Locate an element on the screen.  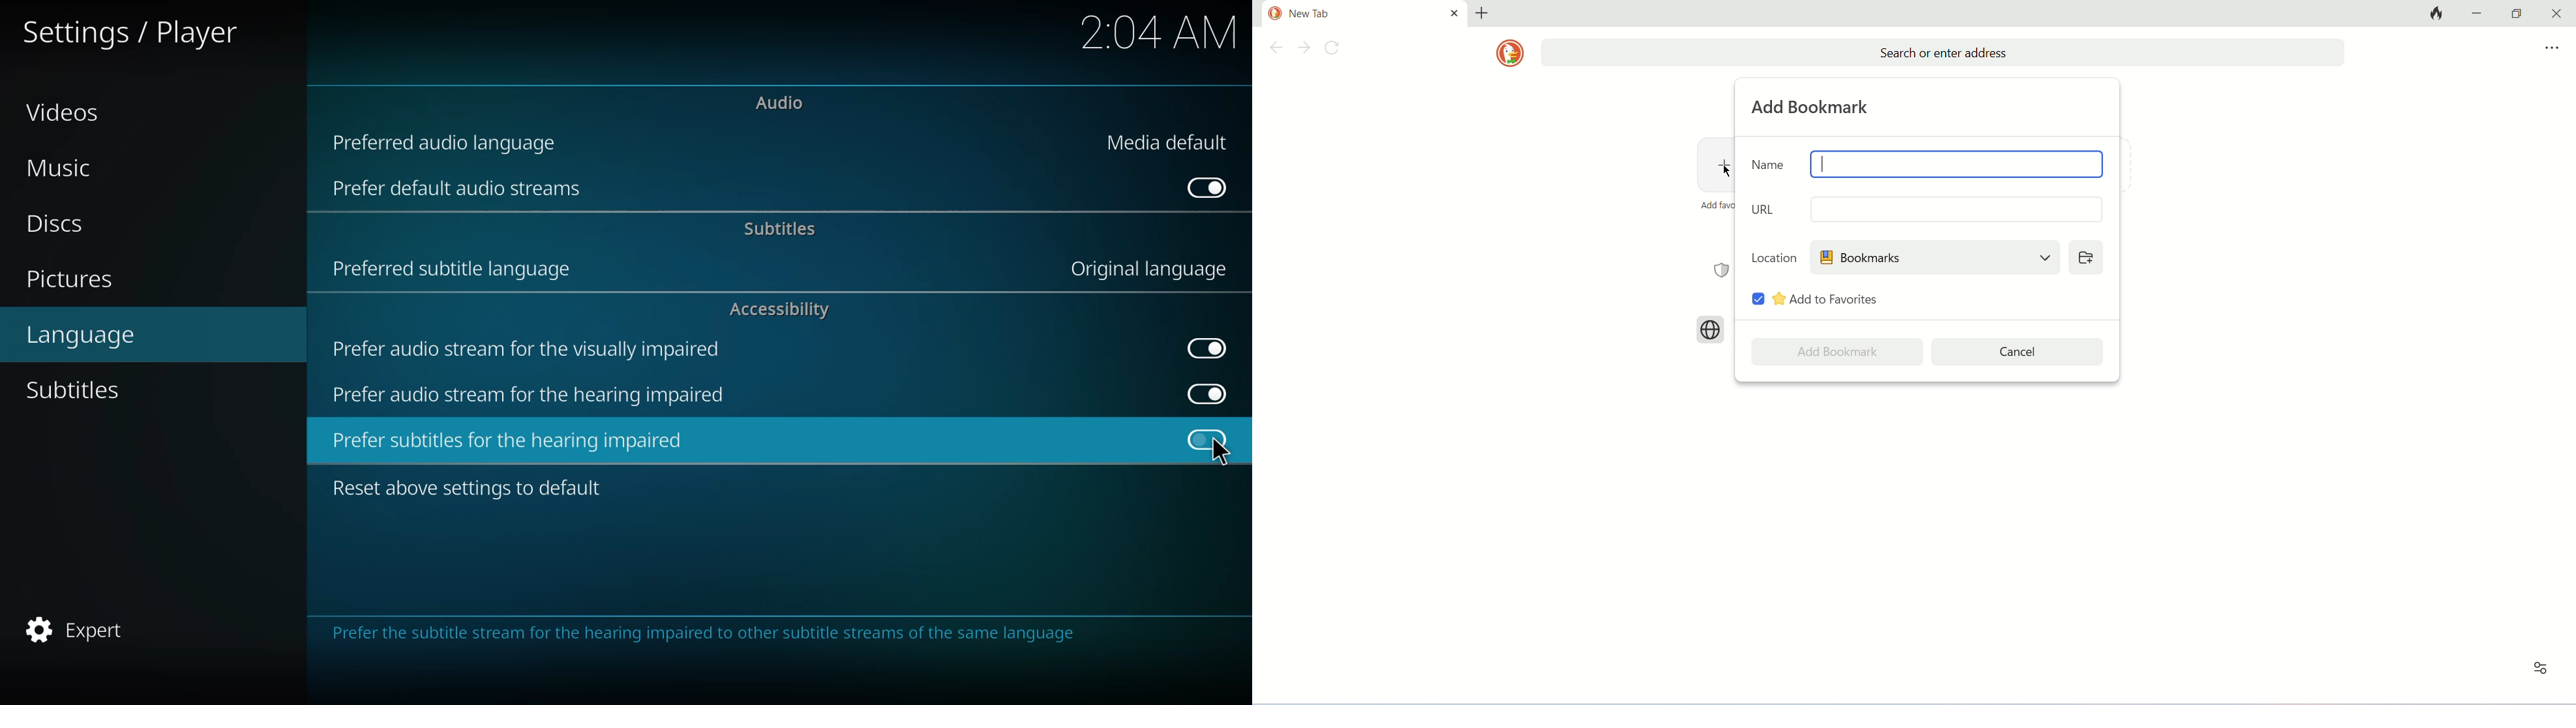
URL is located at coordinates (1766, 209).